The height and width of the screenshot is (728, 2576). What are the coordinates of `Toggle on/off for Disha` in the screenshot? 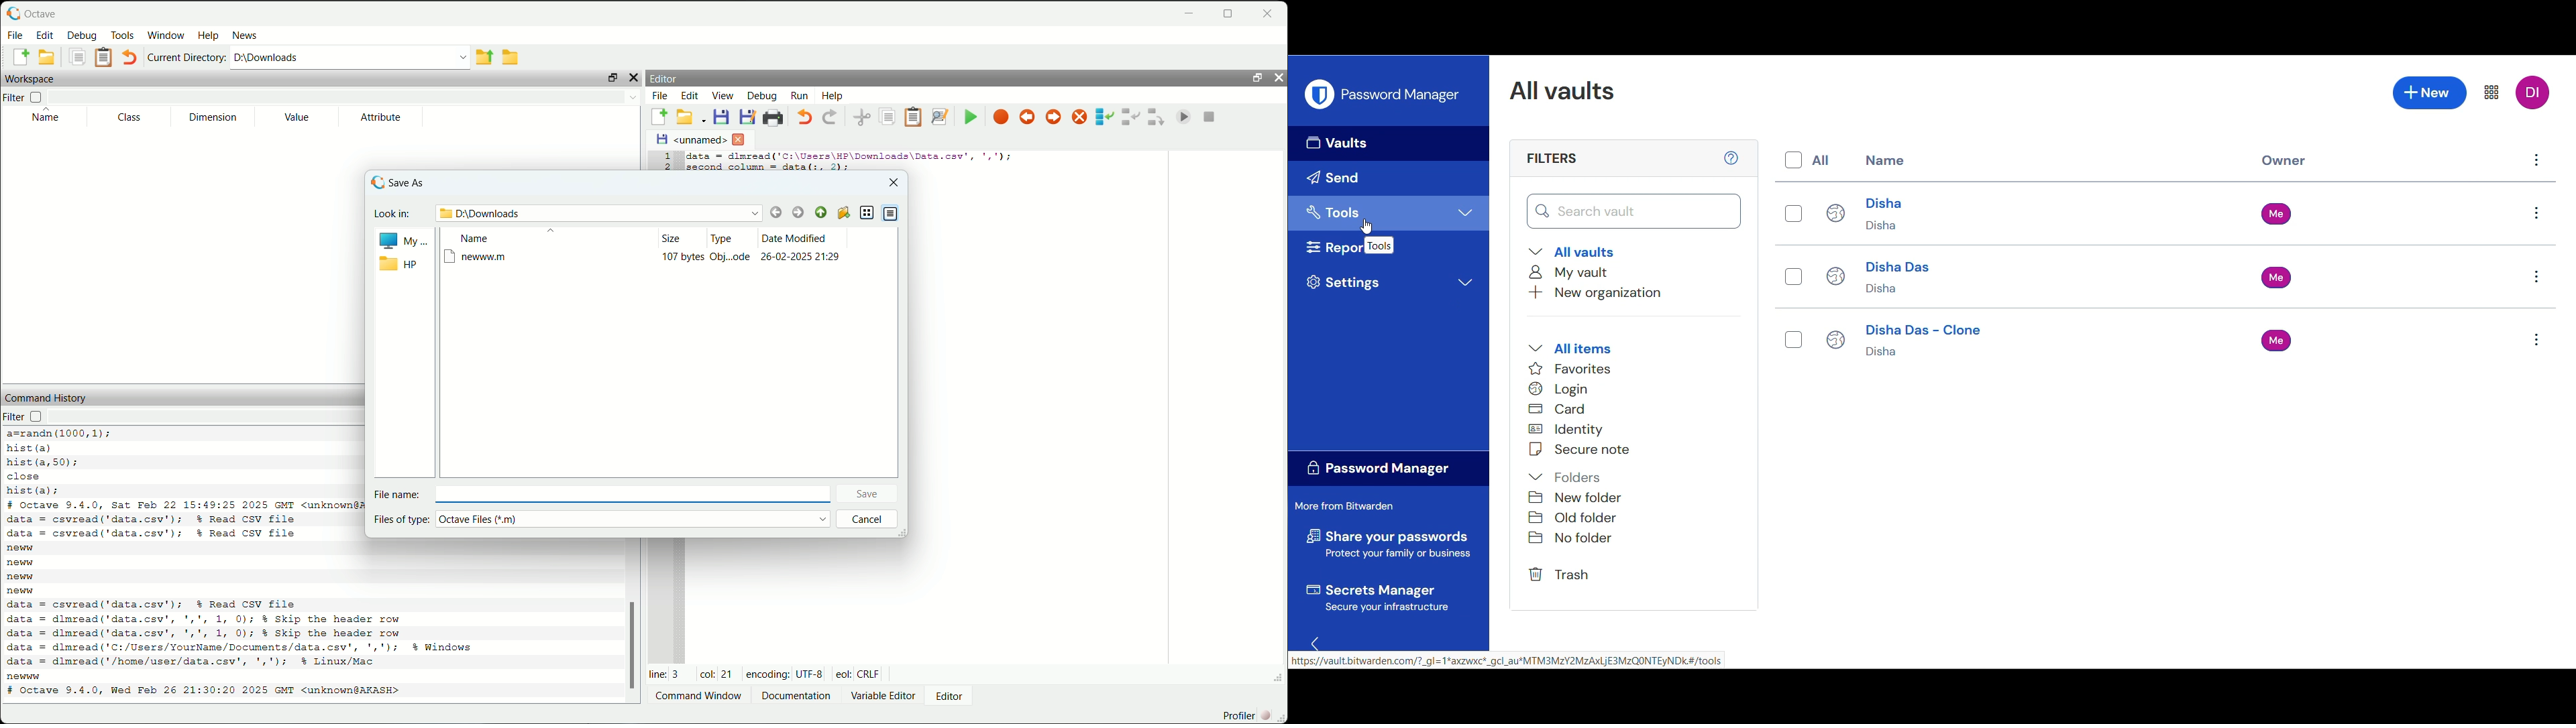 It's located at (1794, 214).